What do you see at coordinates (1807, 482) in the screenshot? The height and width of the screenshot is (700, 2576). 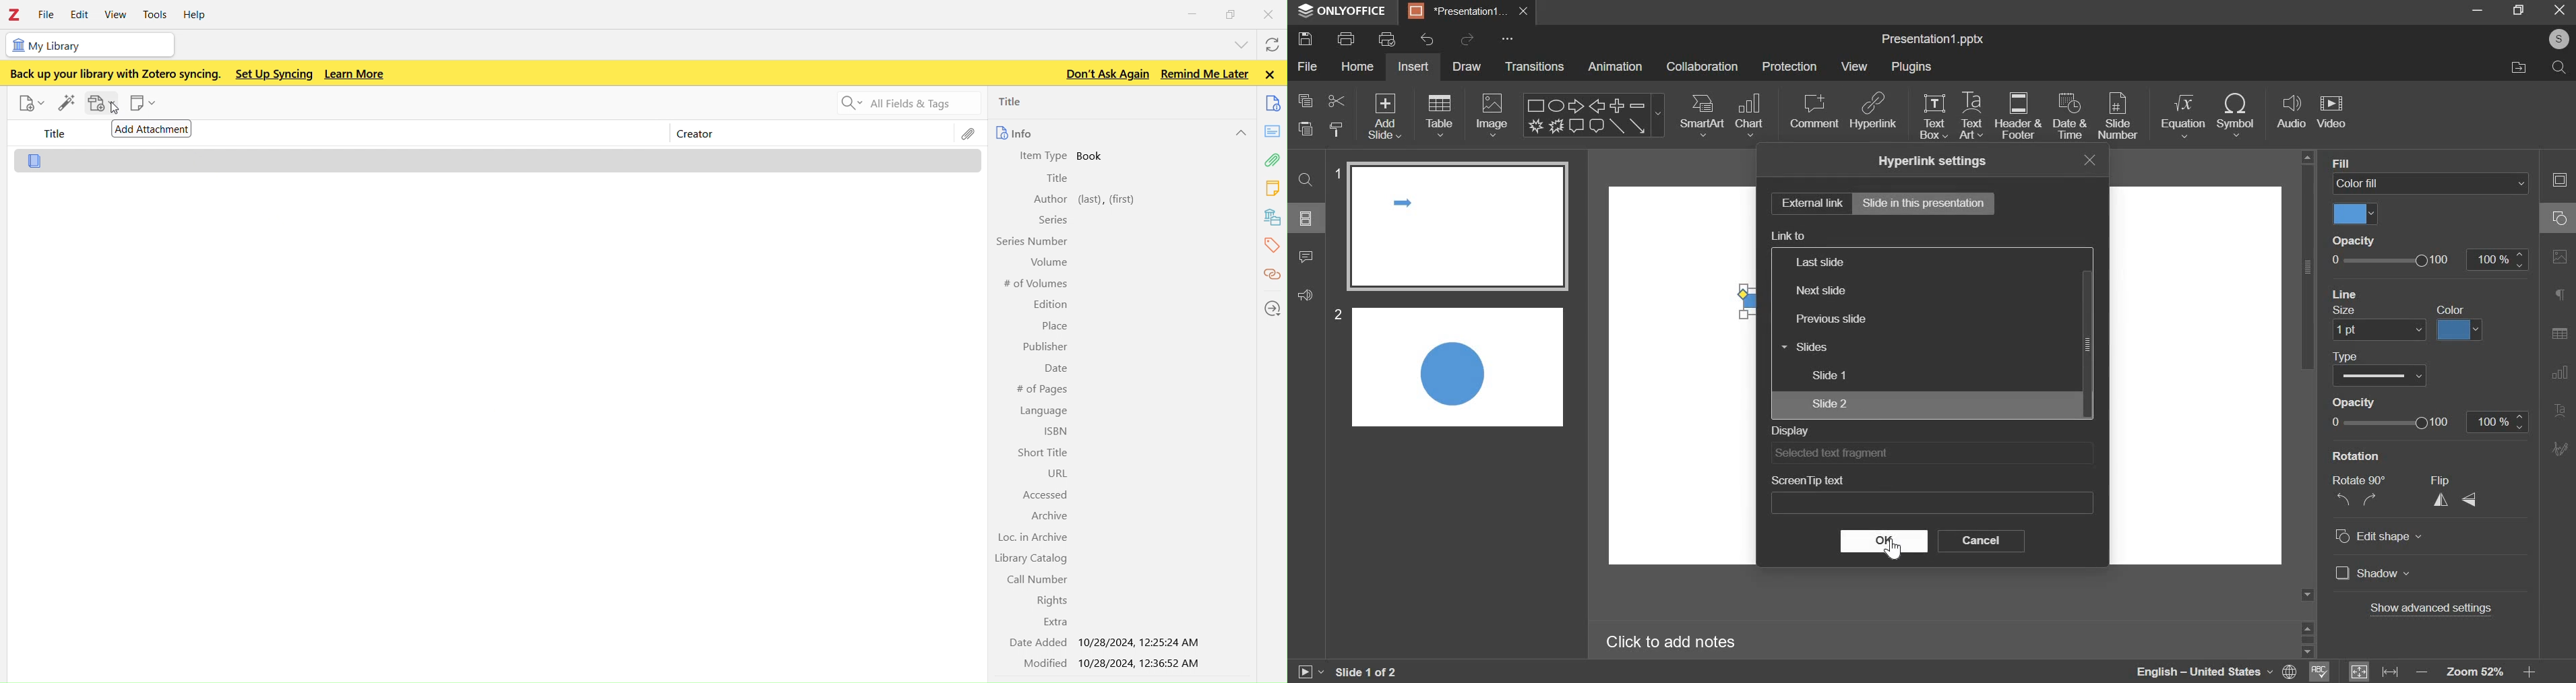 I see `screen tip text` at bounding box center [1807, 482].